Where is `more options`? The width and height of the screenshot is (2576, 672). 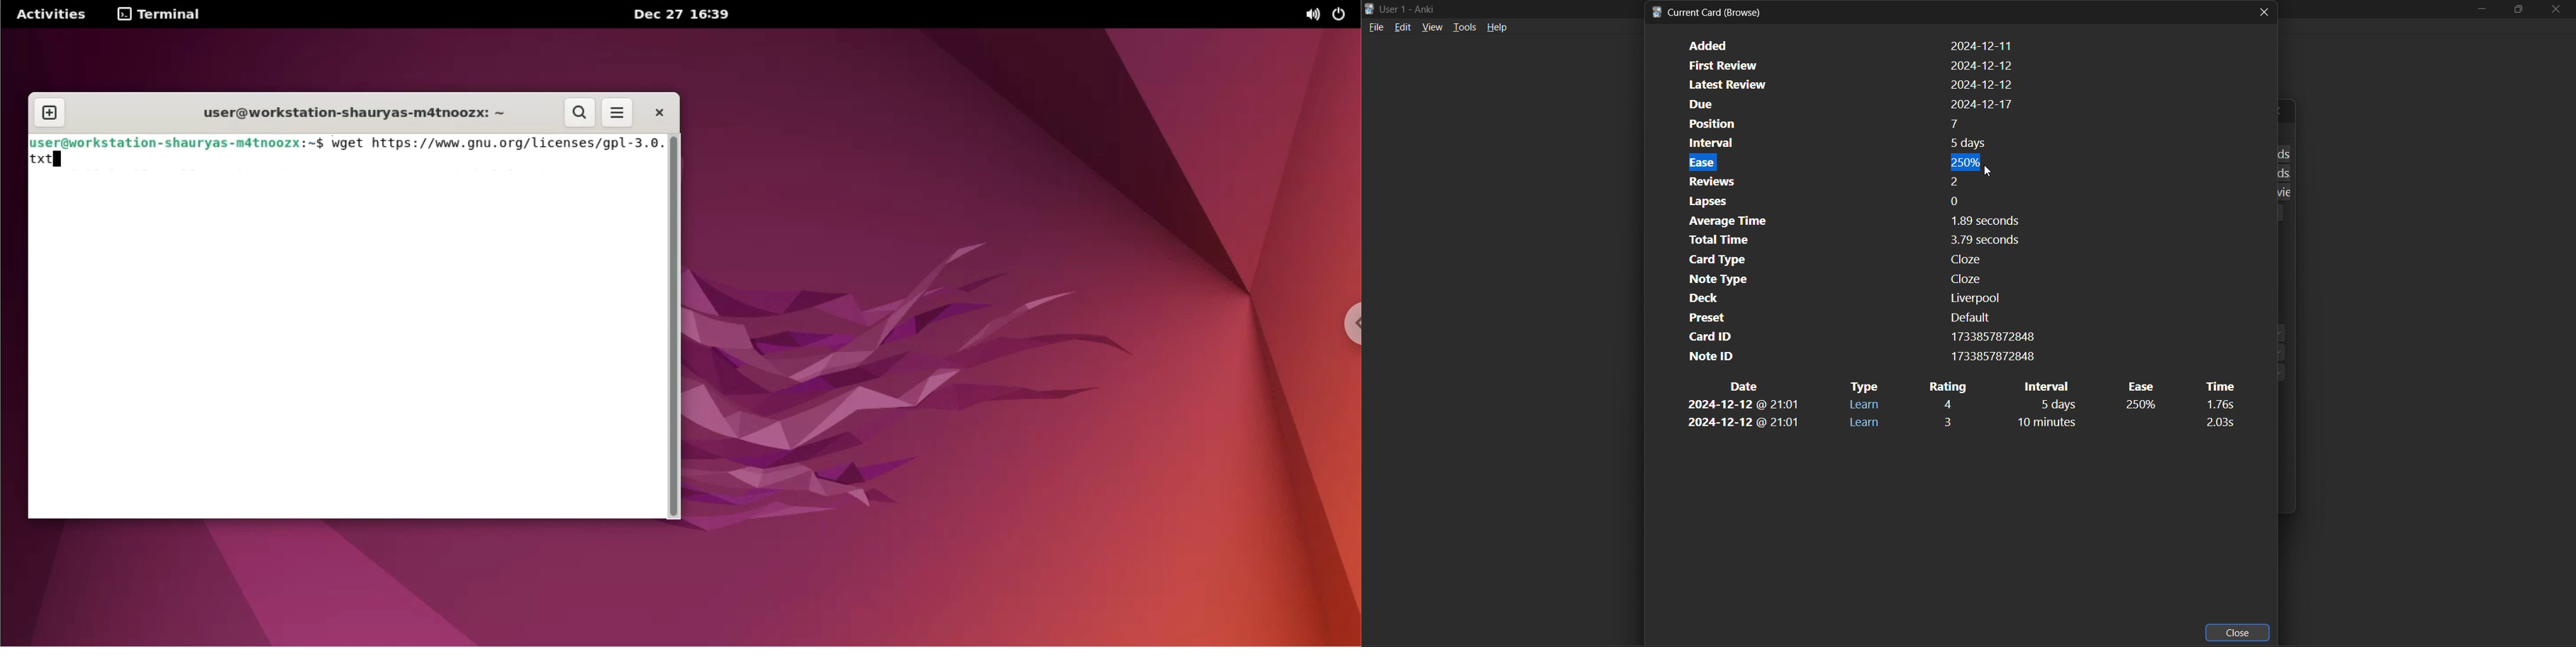
more options is located at coordinates (618, 112).